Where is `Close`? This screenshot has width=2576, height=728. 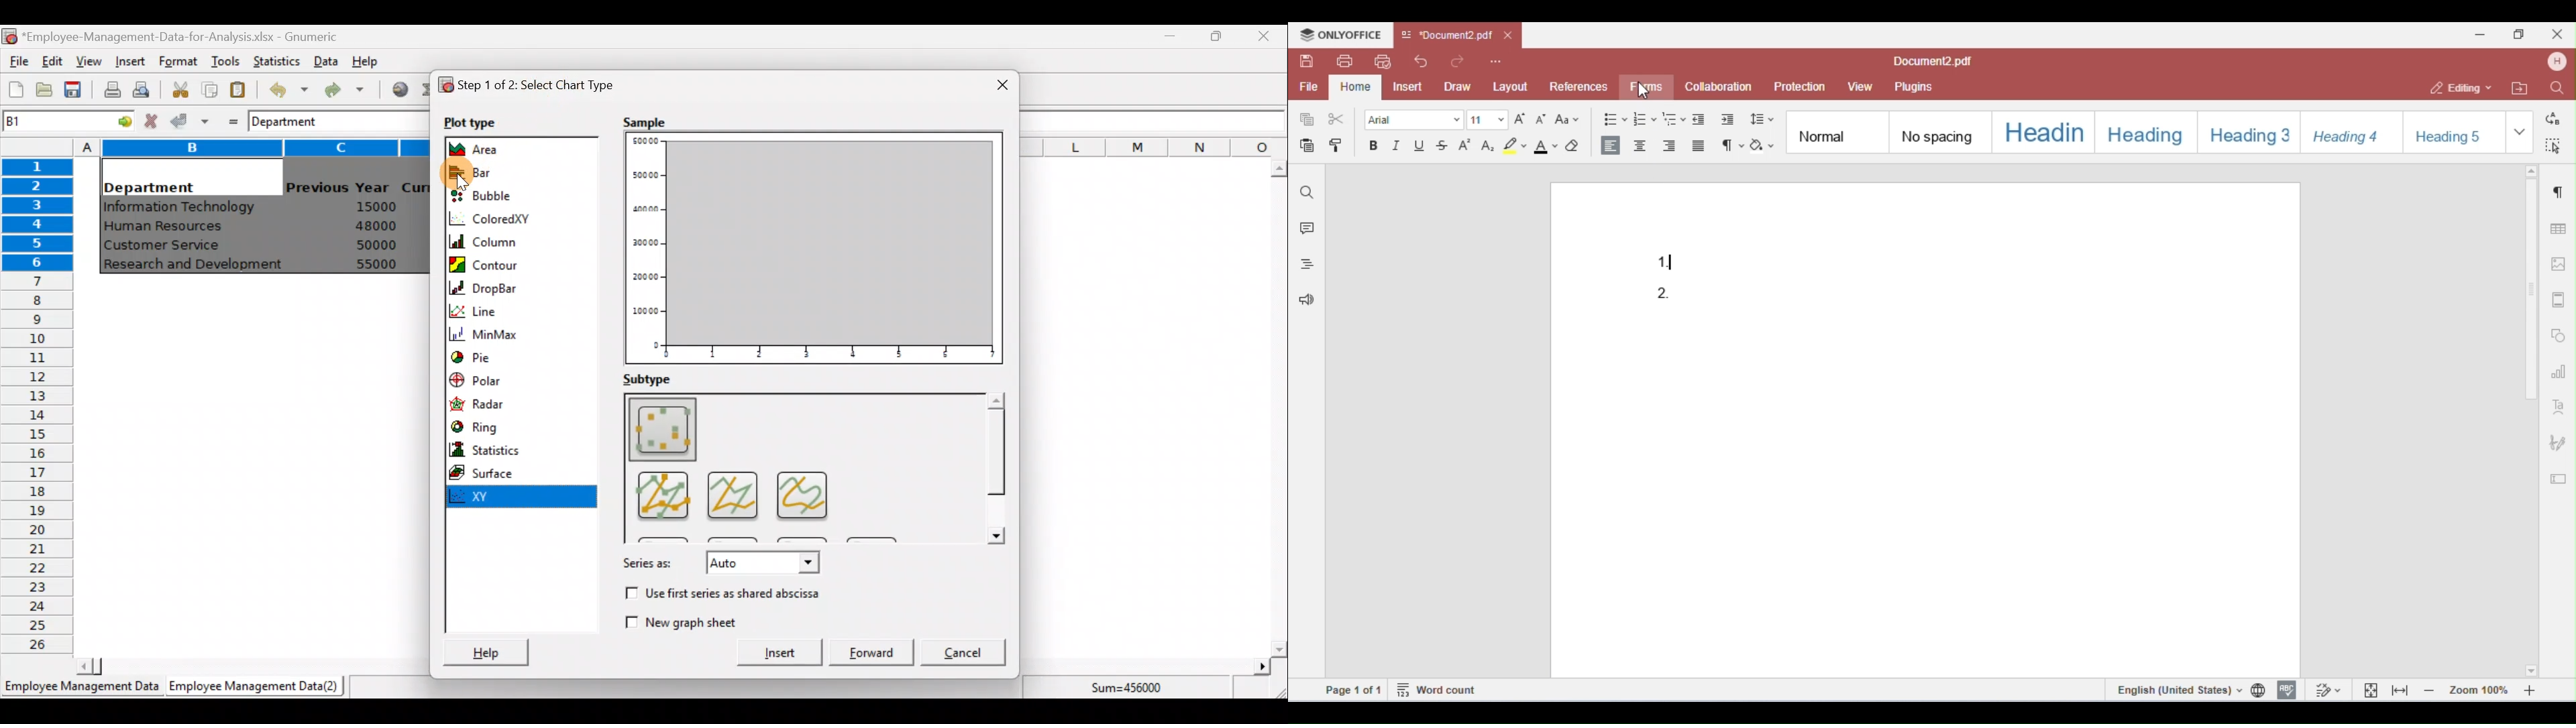 Close is located at coordinates (1263, 38).